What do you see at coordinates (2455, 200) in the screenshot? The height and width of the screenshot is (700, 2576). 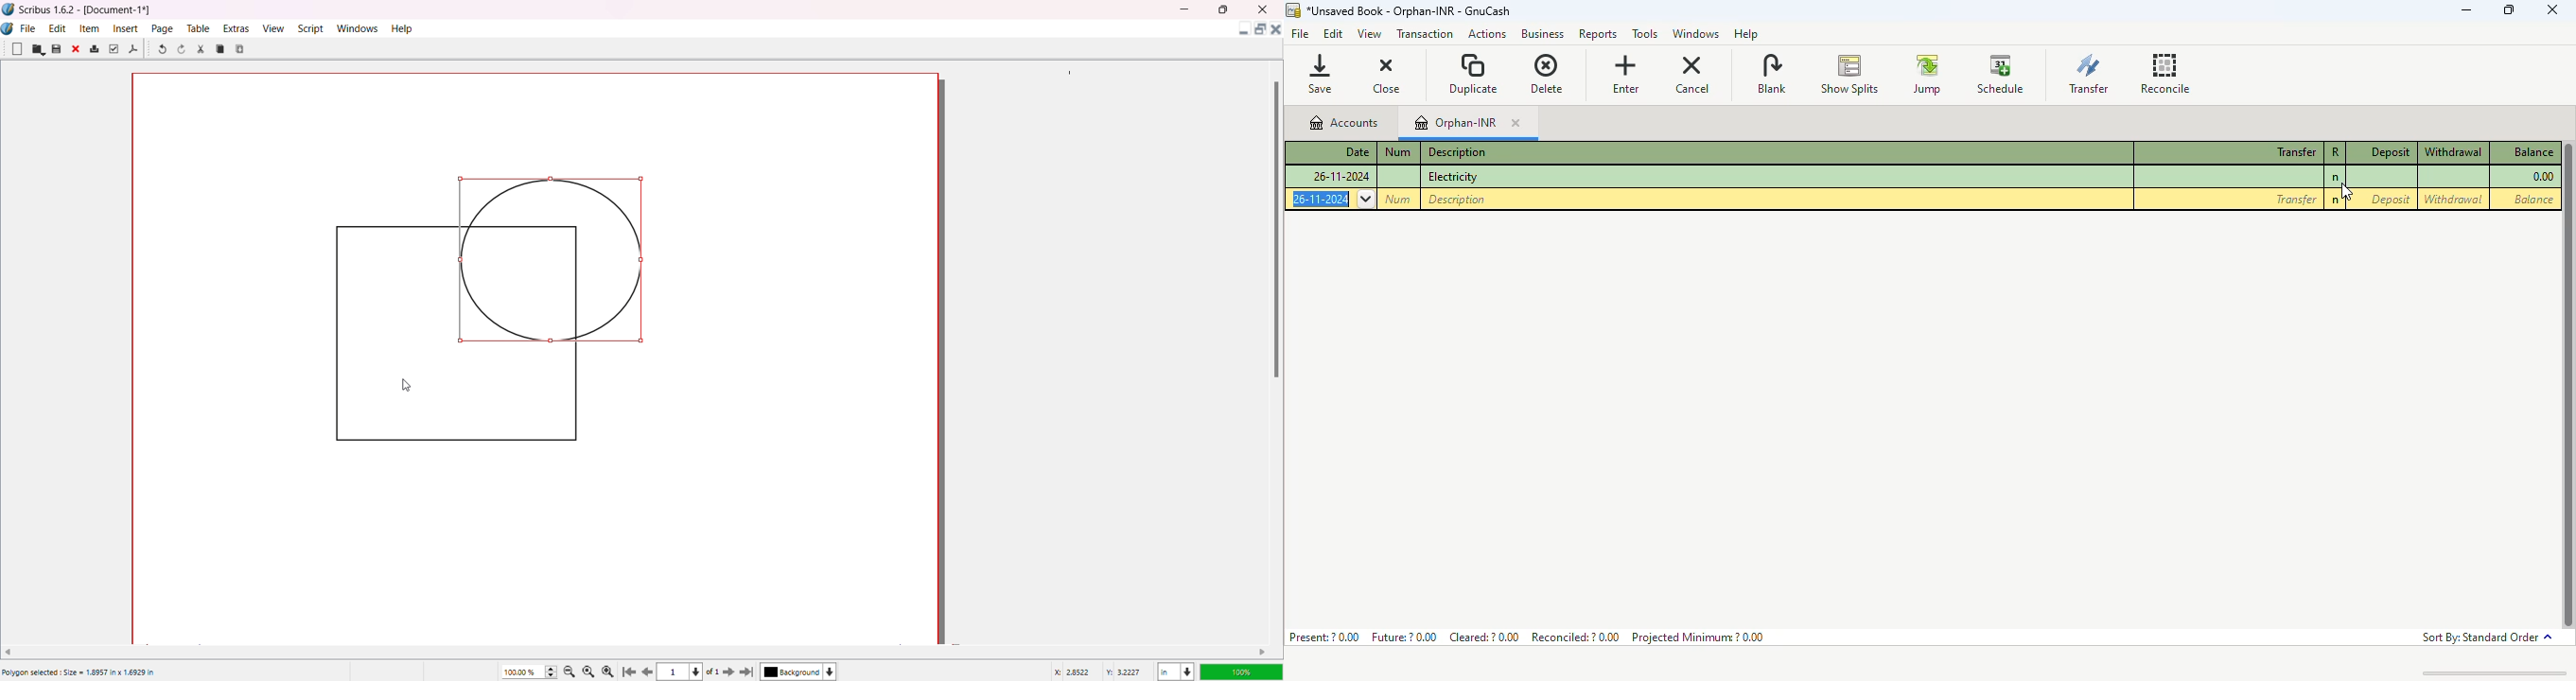 I see `withdrawal` at bounding box center [2455, 200].